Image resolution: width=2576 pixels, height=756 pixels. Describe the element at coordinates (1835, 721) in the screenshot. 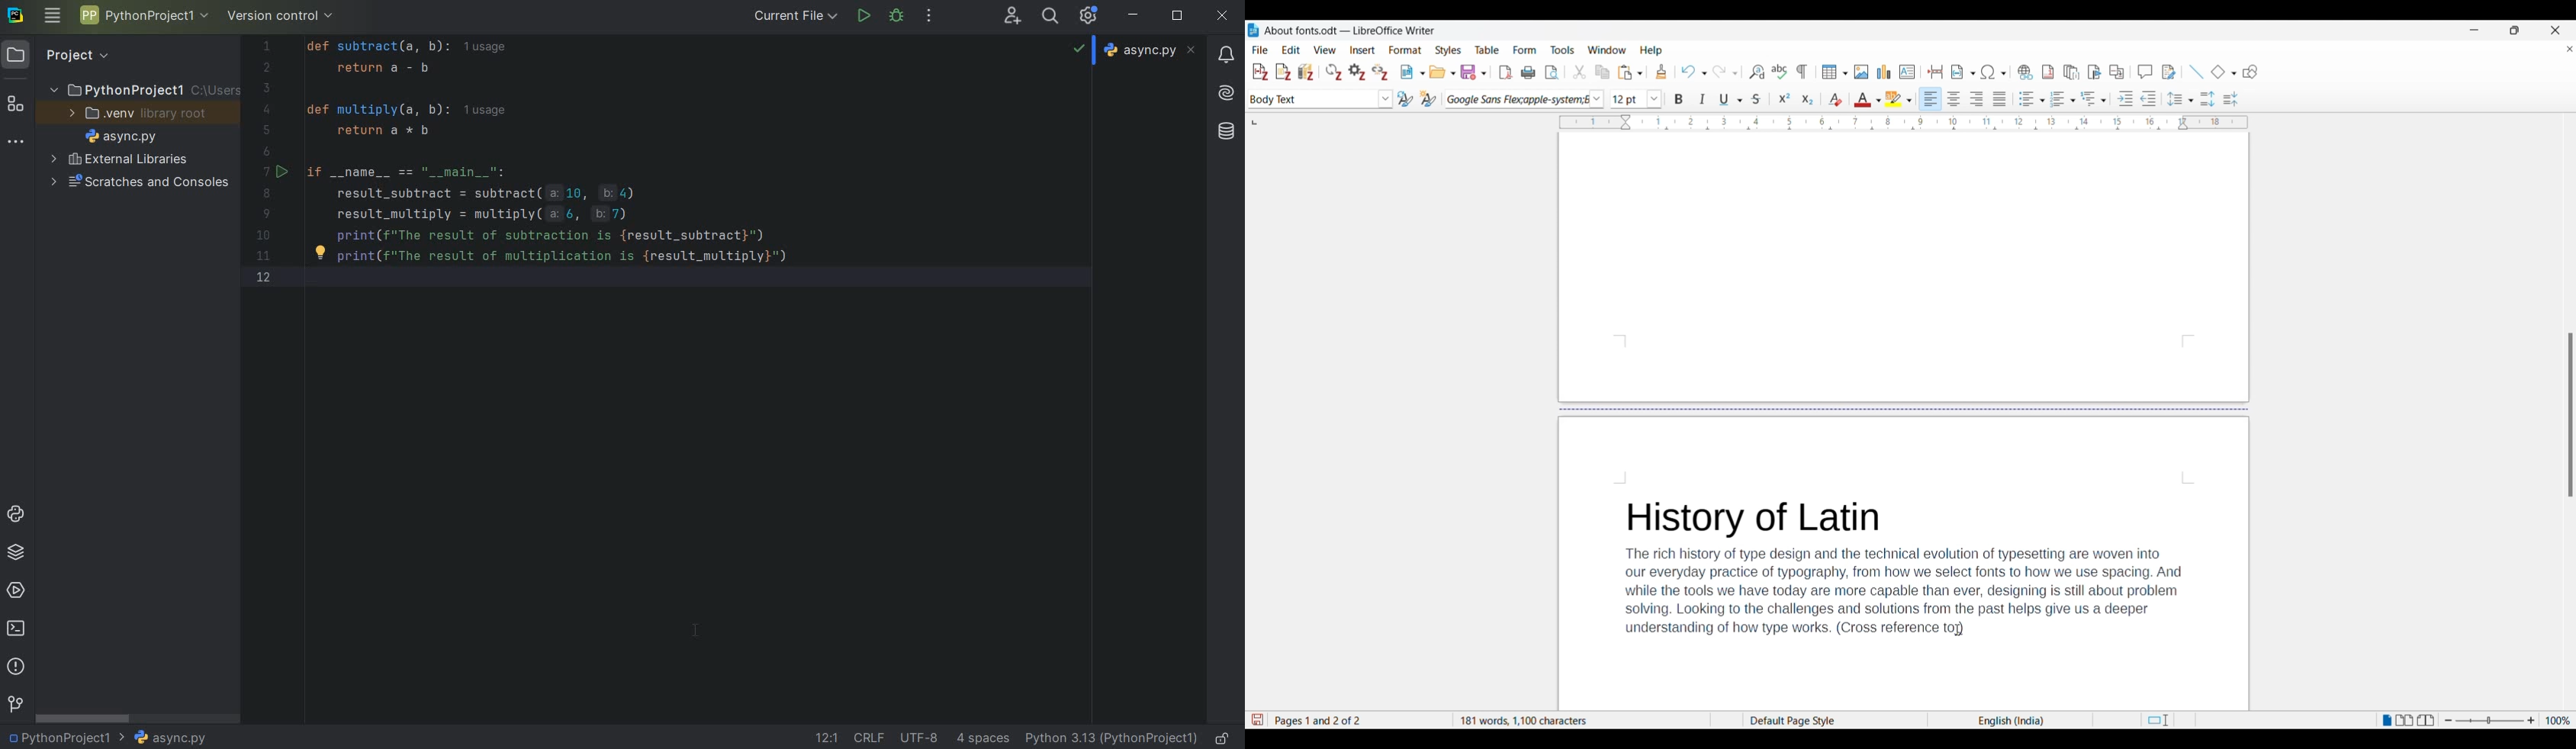

I see `Current page style` at that location.